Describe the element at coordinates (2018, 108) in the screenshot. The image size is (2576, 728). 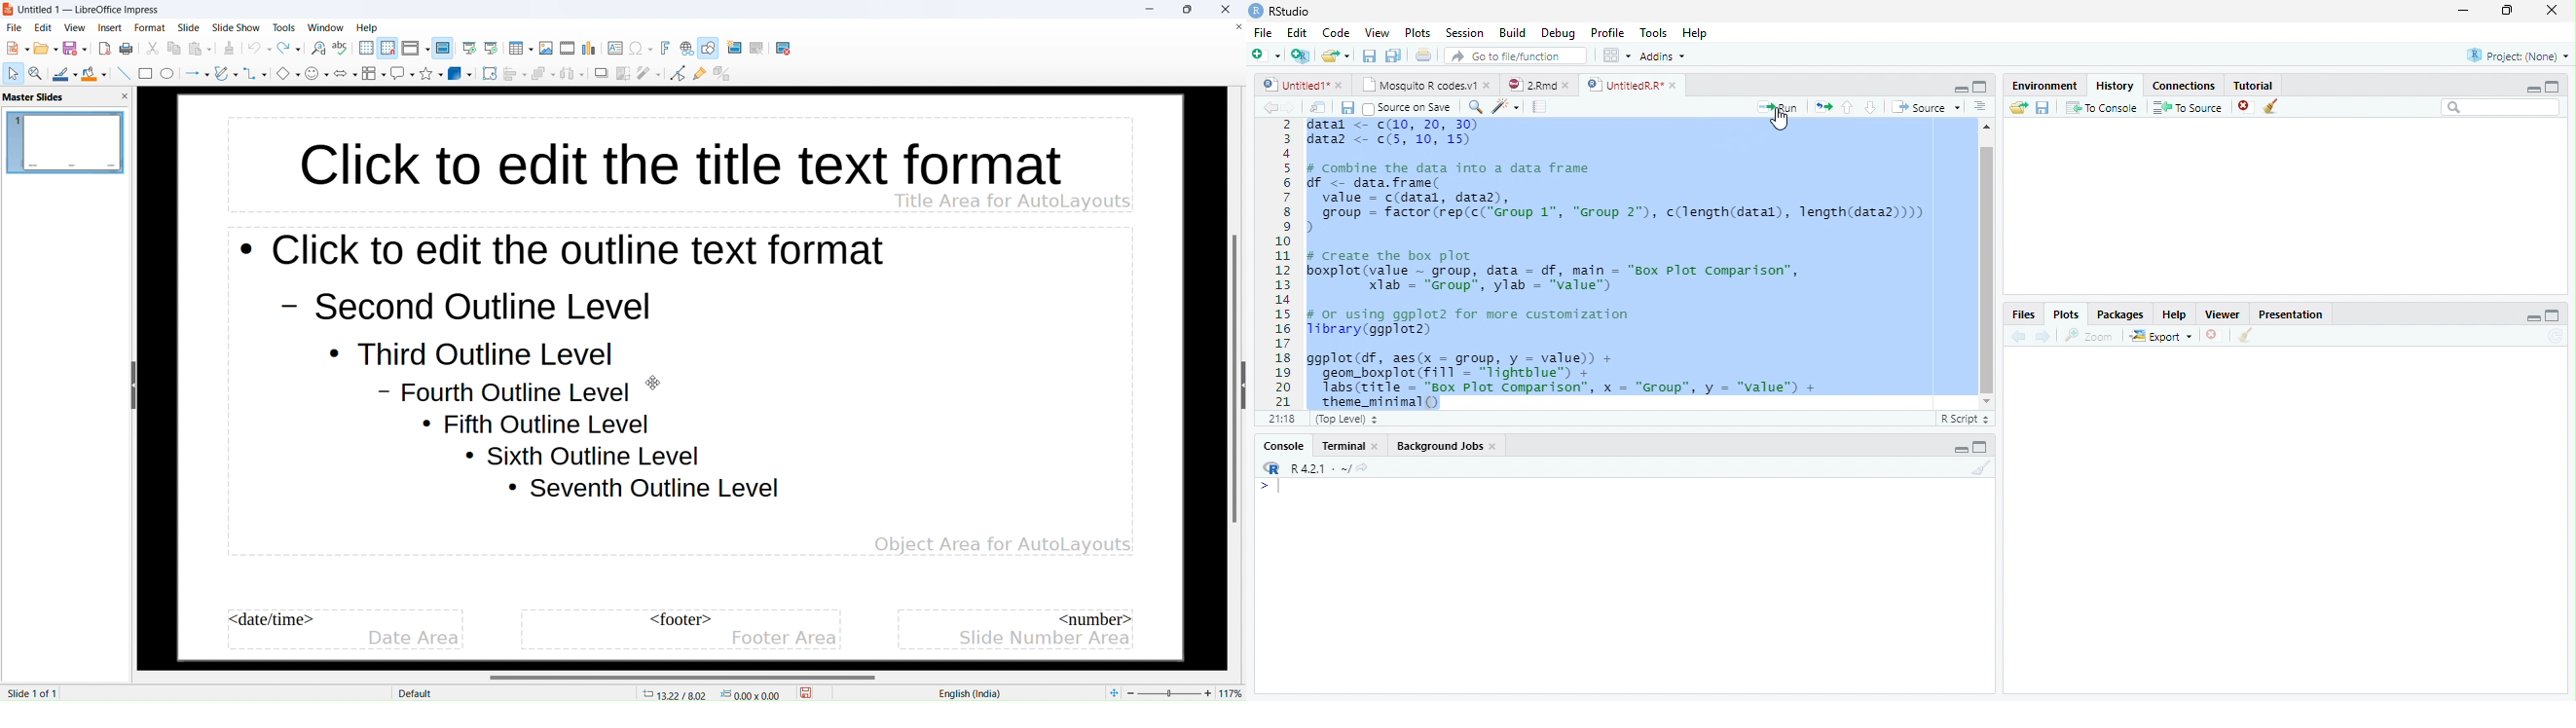
I see `Load history from an existing file` at that location.